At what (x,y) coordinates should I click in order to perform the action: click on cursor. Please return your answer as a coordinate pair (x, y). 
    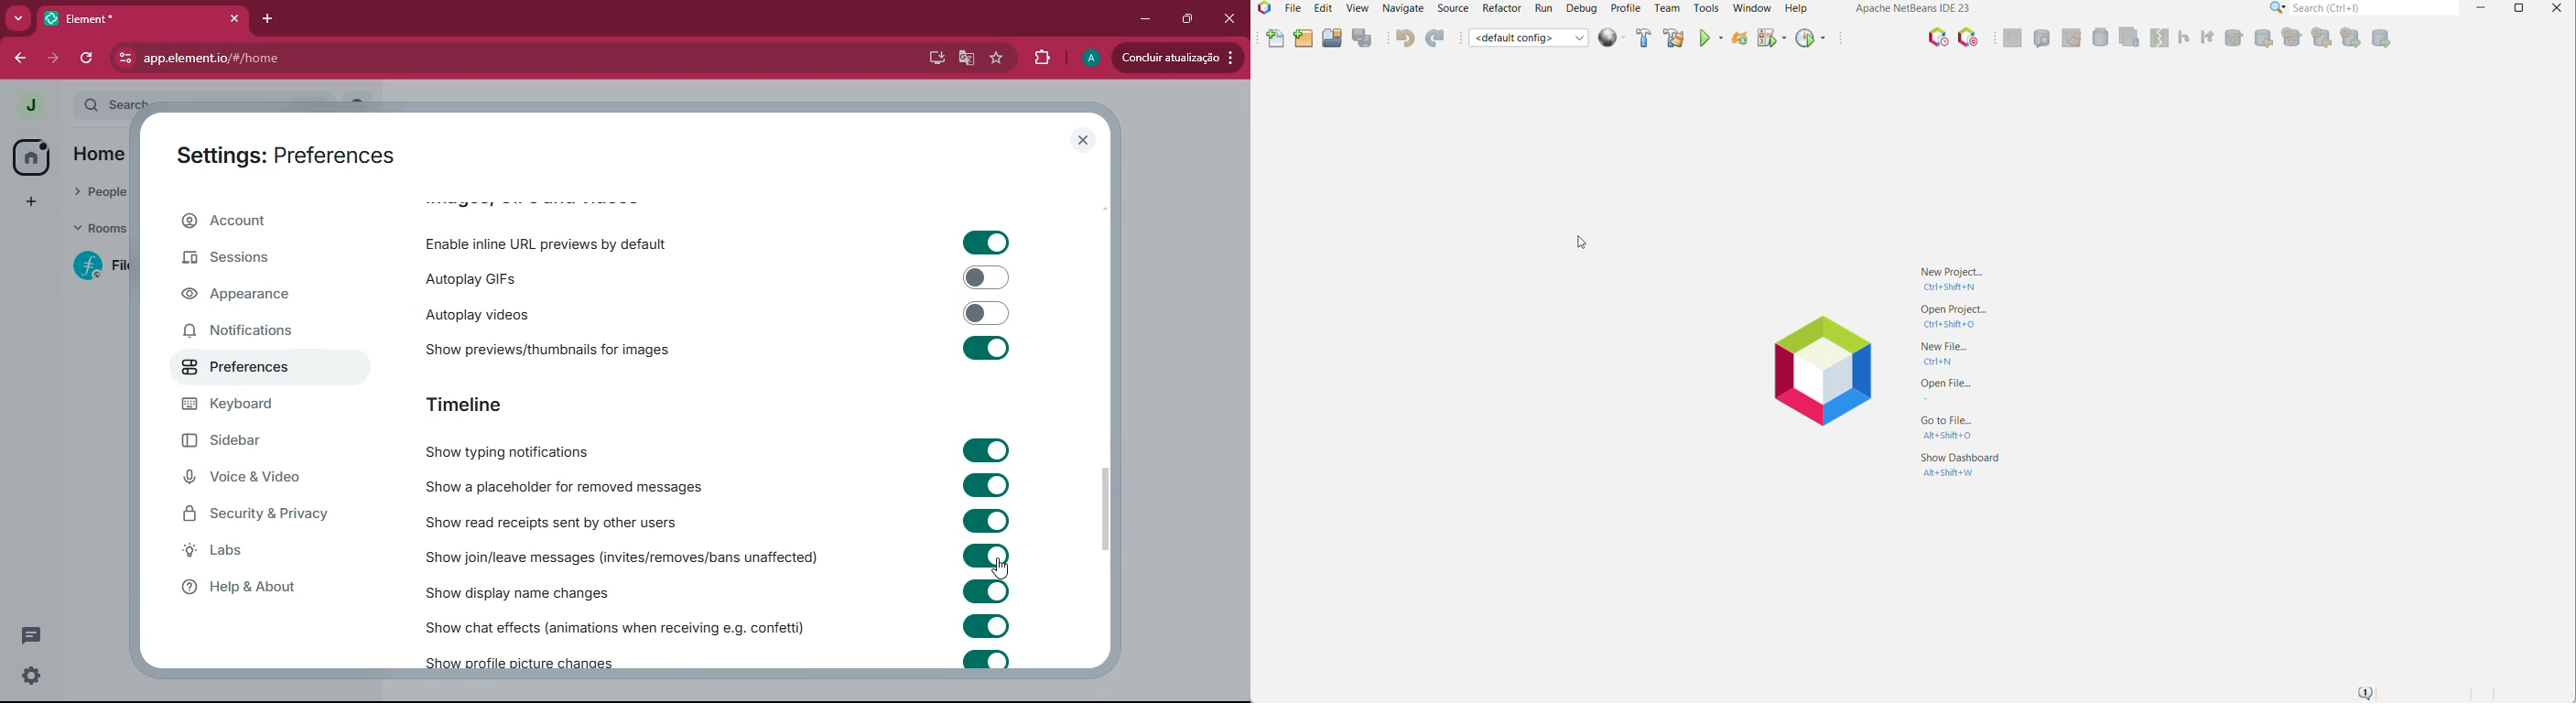
    Looking at the image, I should click on (1001, 569).